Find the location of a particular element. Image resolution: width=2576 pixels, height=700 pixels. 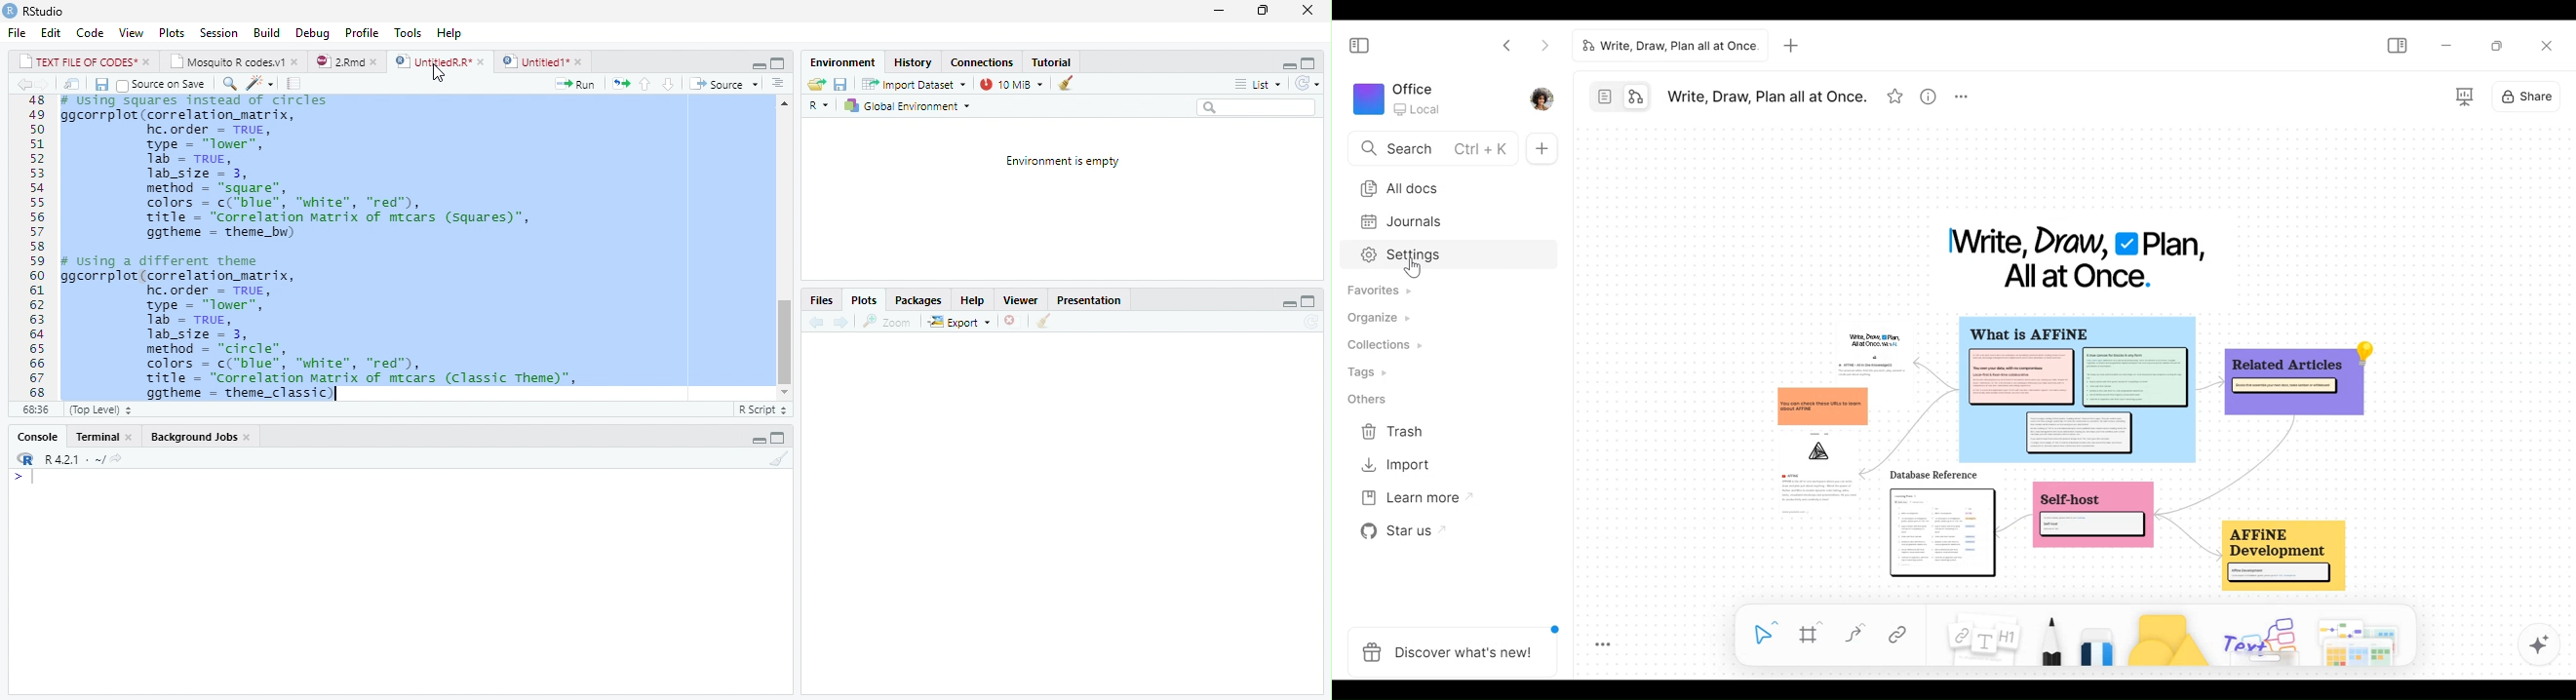

R421 - ~/ is located at coordinates (84, 459).